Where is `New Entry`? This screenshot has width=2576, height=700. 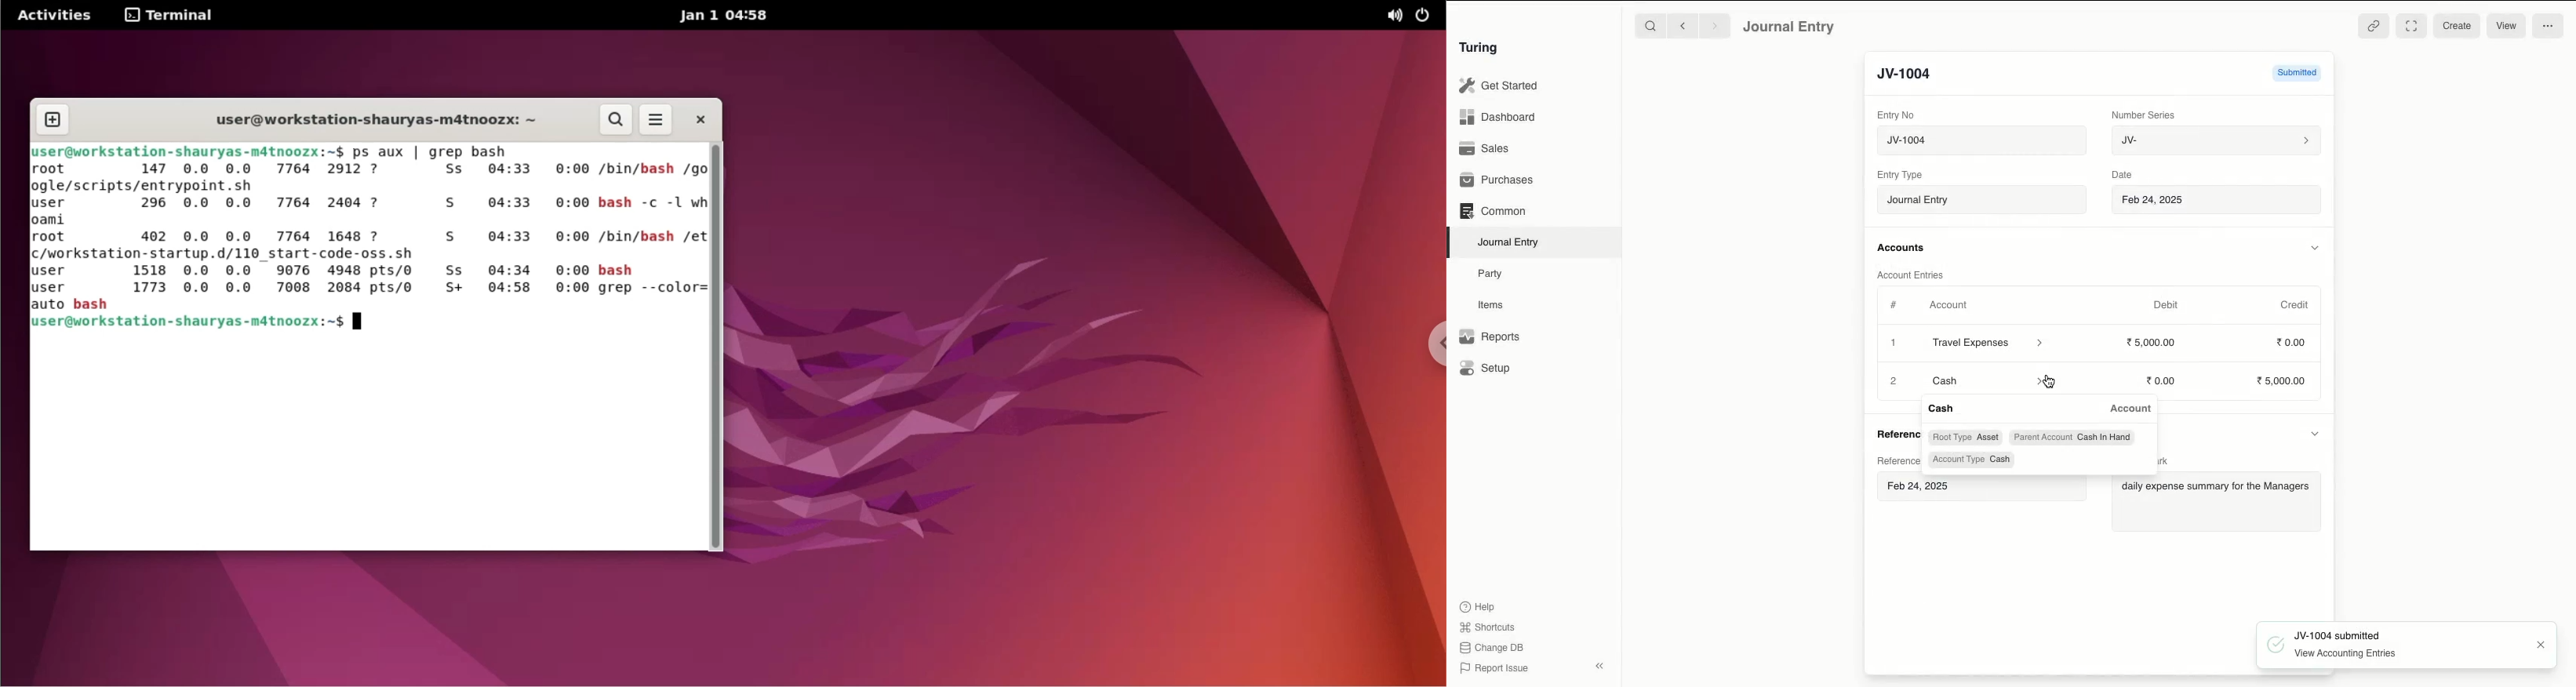 New Entry is located at coordinates (1913, 75).